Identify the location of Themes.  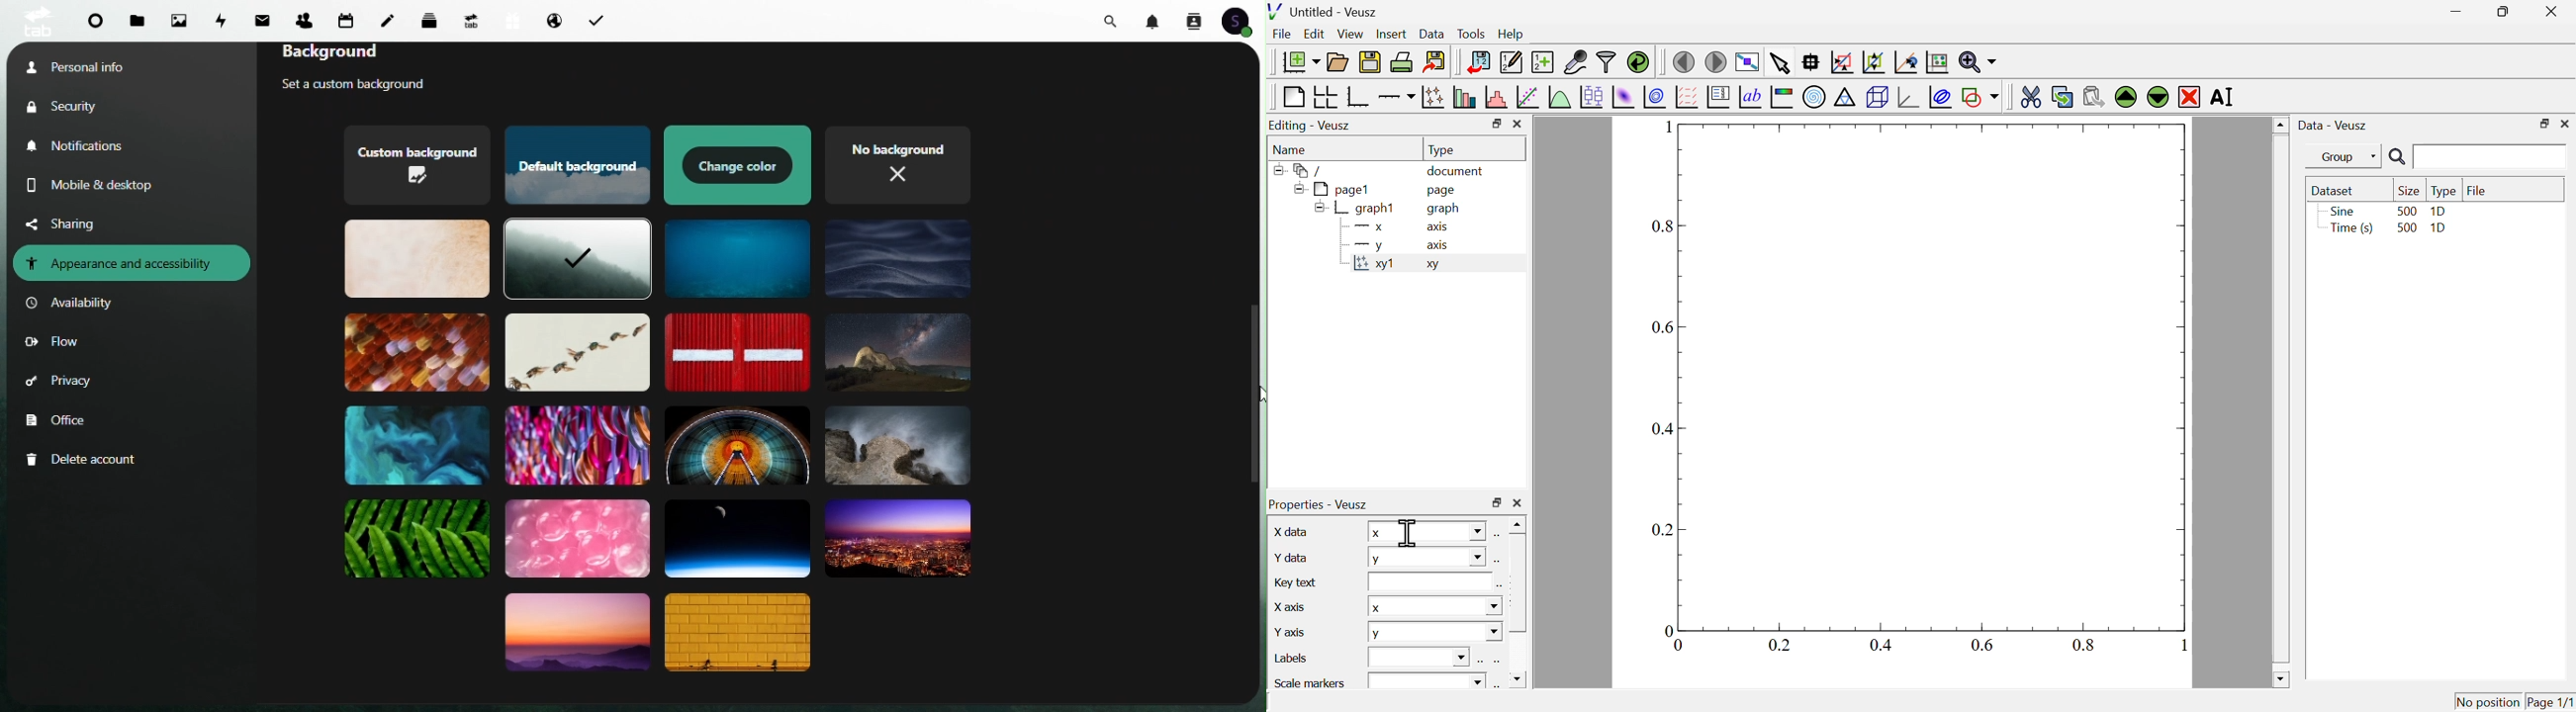
(898, 262).